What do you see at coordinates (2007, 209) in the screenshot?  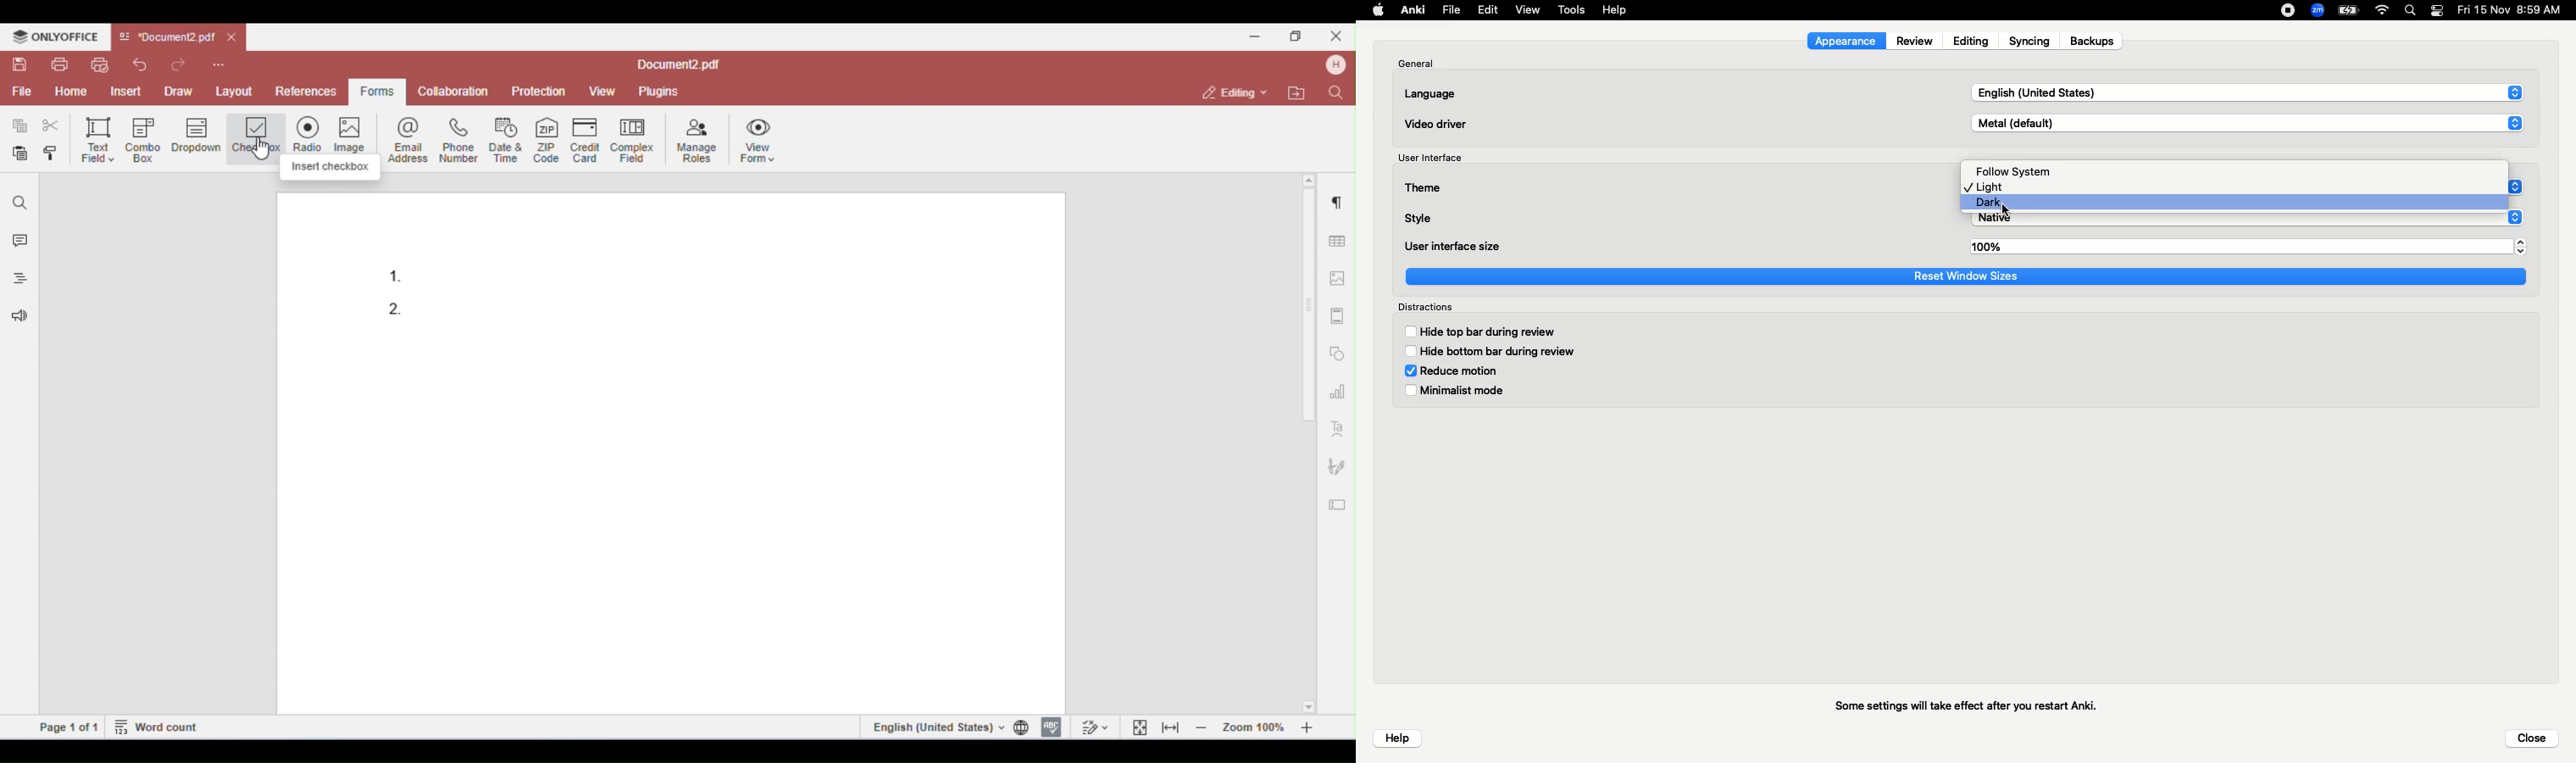 I see `cursor` at bounding box center [2007, 209].